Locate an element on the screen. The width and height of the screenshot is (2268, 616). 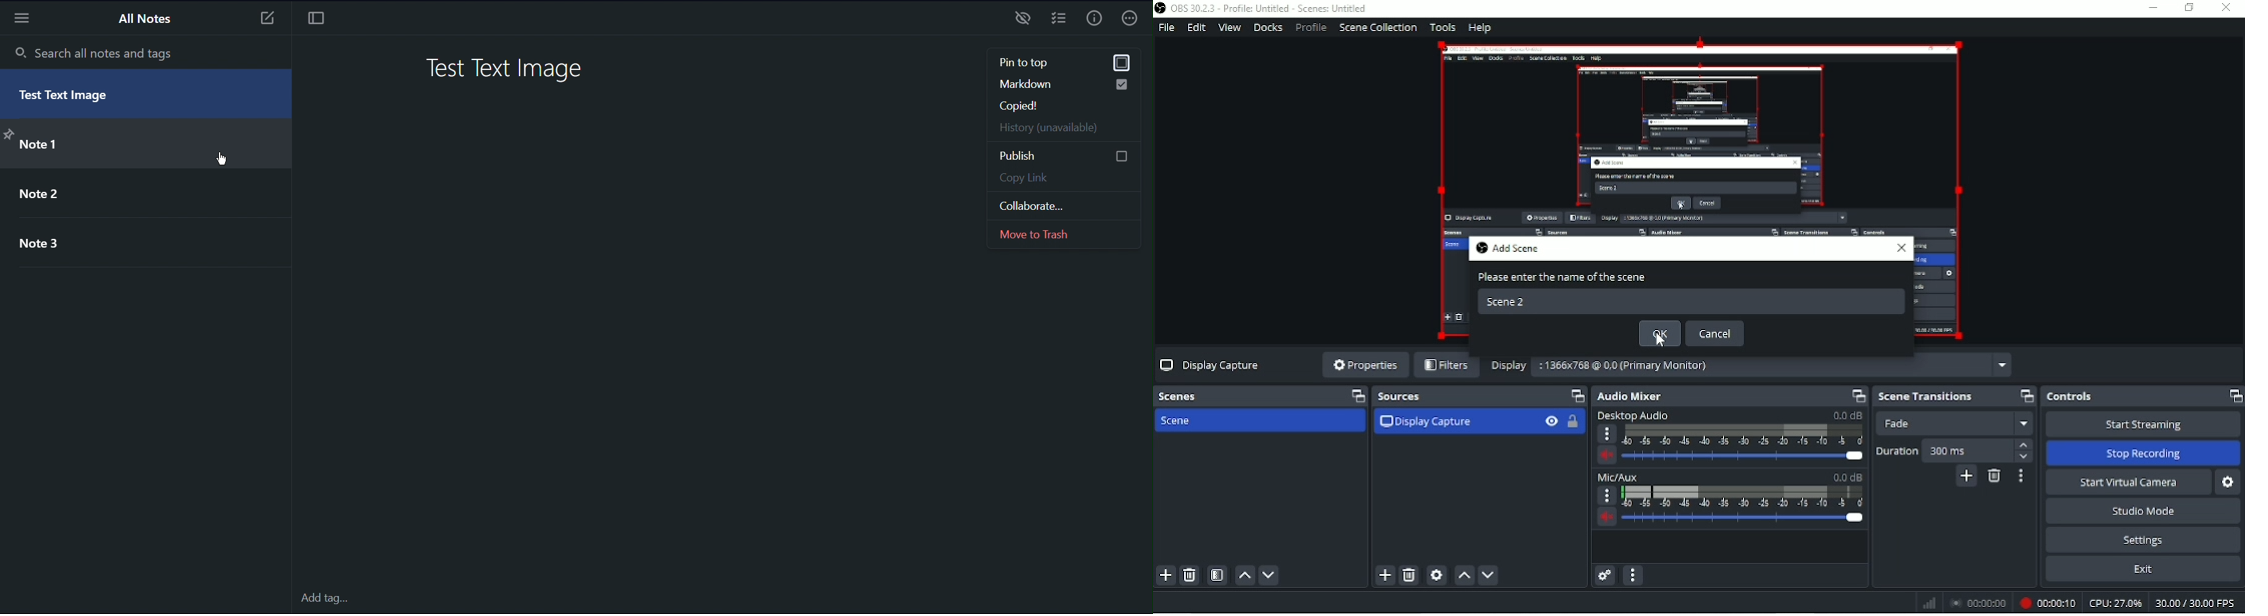
00:00:00 is located at coordinates (1978, 604).